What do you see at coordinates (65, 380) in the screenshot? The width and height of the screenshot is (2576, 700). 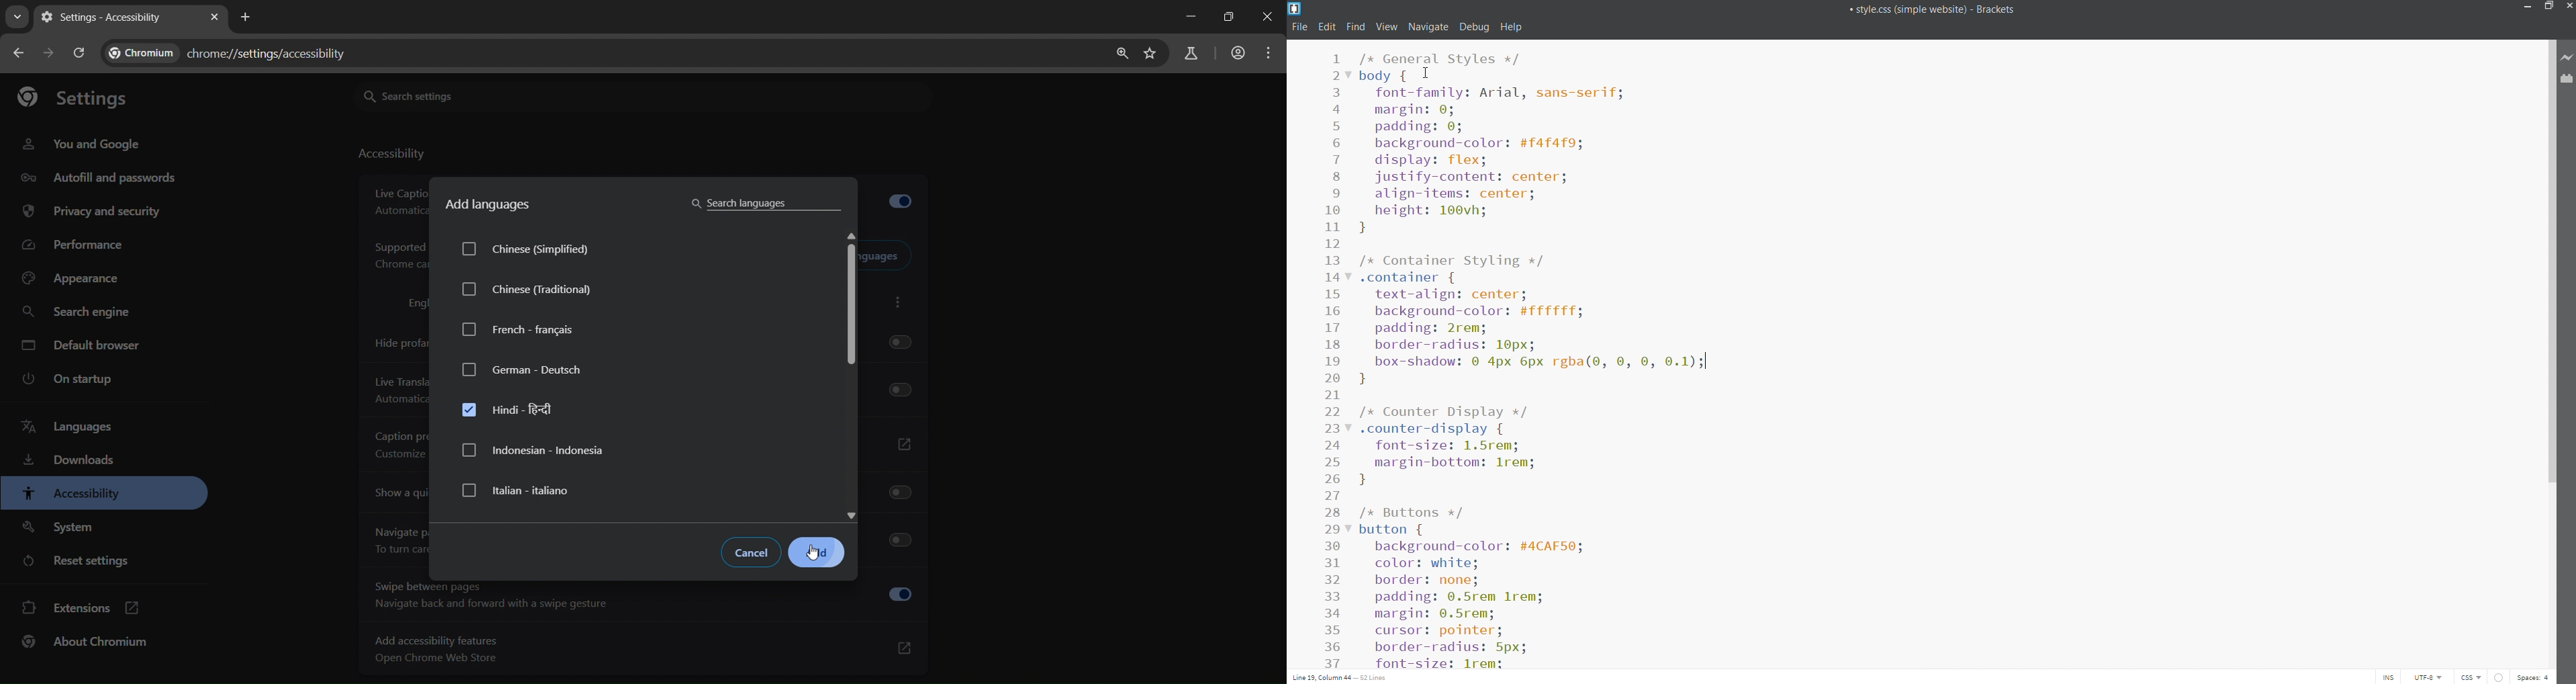 I see `on startup` at bounding box center [65, 380].